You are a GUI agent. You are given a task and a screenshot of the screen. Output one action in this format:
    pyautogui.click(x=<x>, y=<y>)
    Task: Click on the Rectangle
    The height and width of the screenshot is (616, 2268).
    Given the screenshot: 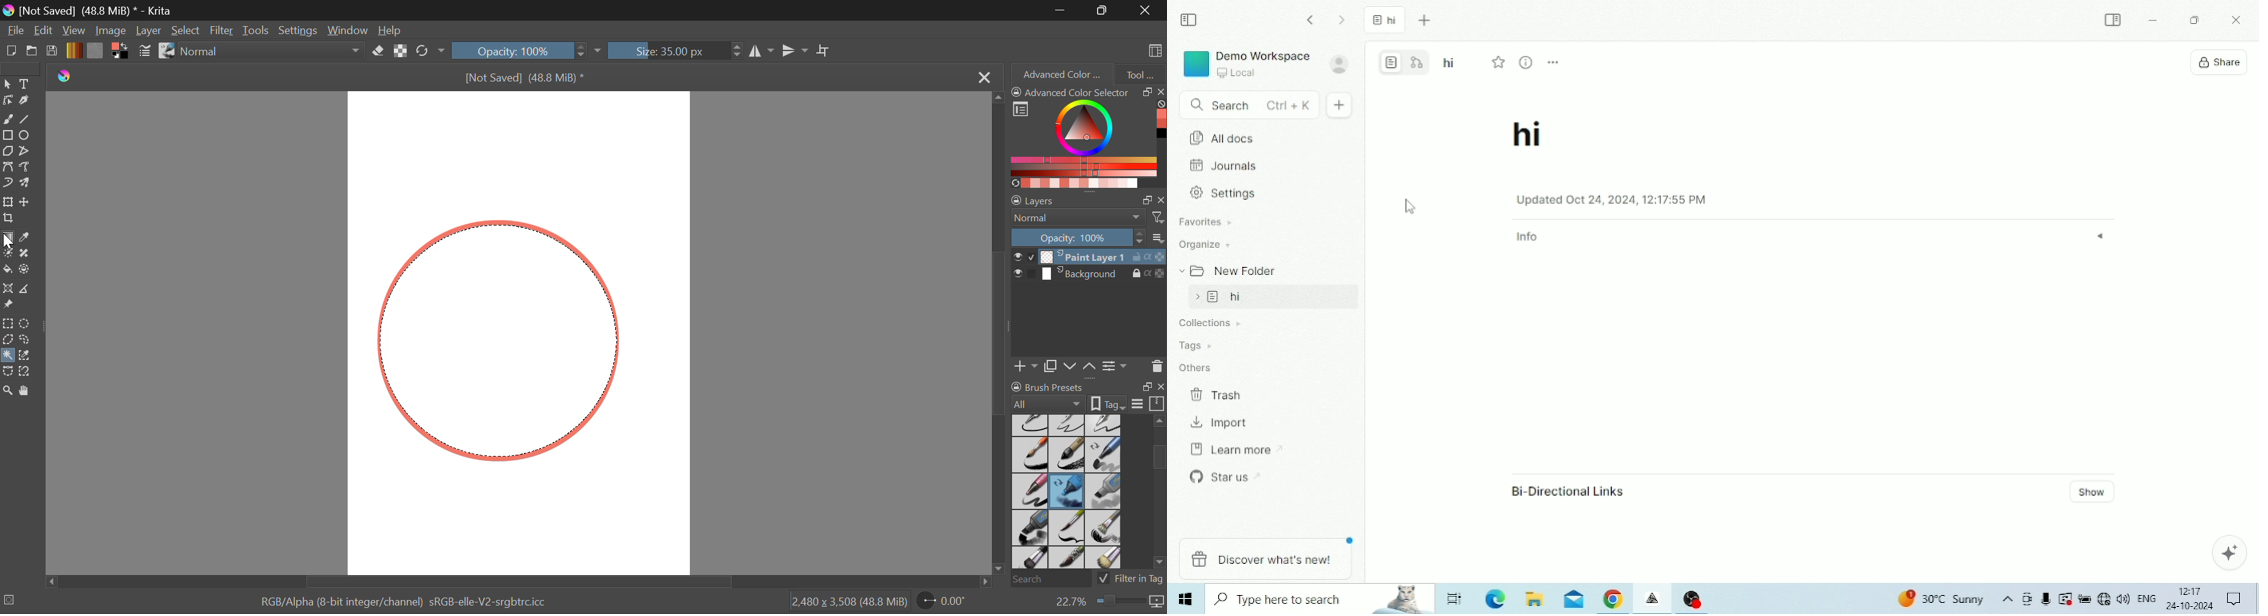 What is the action you would take?
    pyautogui.click(x=7, y=136)
    